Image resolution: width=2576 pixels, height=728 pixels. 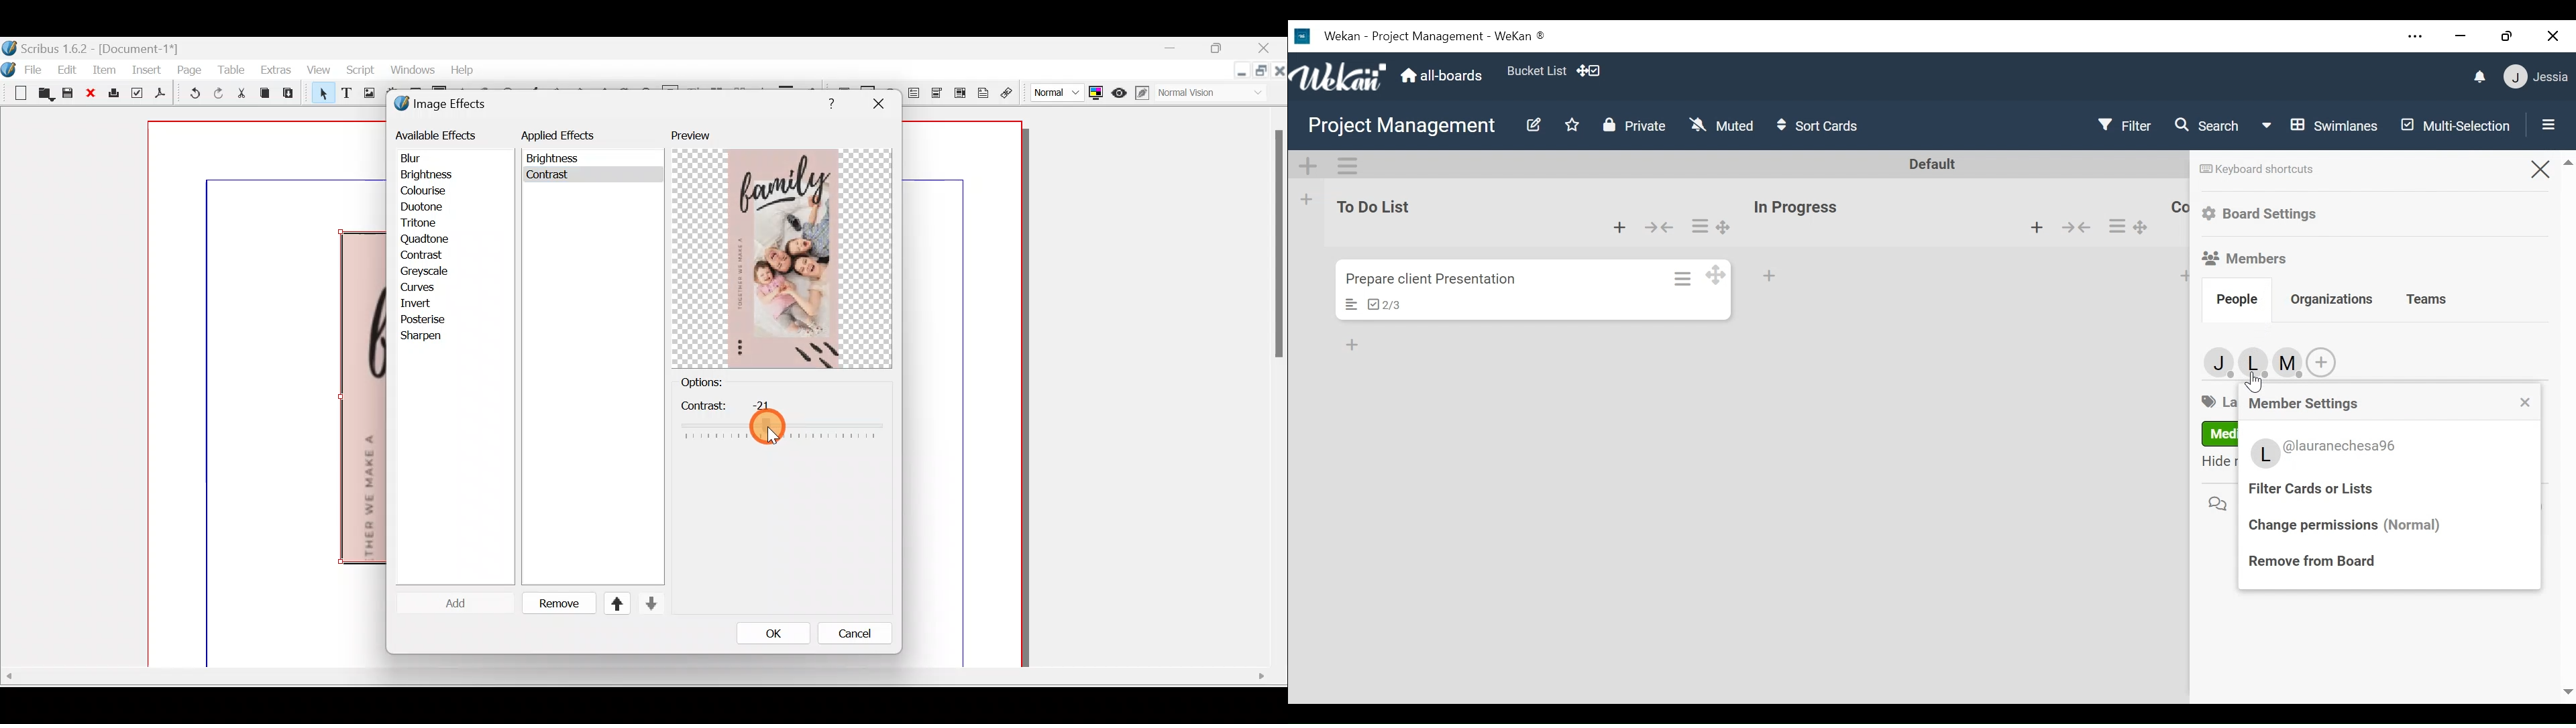 What do you see at coordinates (767, 430) in the screenshot?
I see `Cursor` at bounding box center [767, 430].